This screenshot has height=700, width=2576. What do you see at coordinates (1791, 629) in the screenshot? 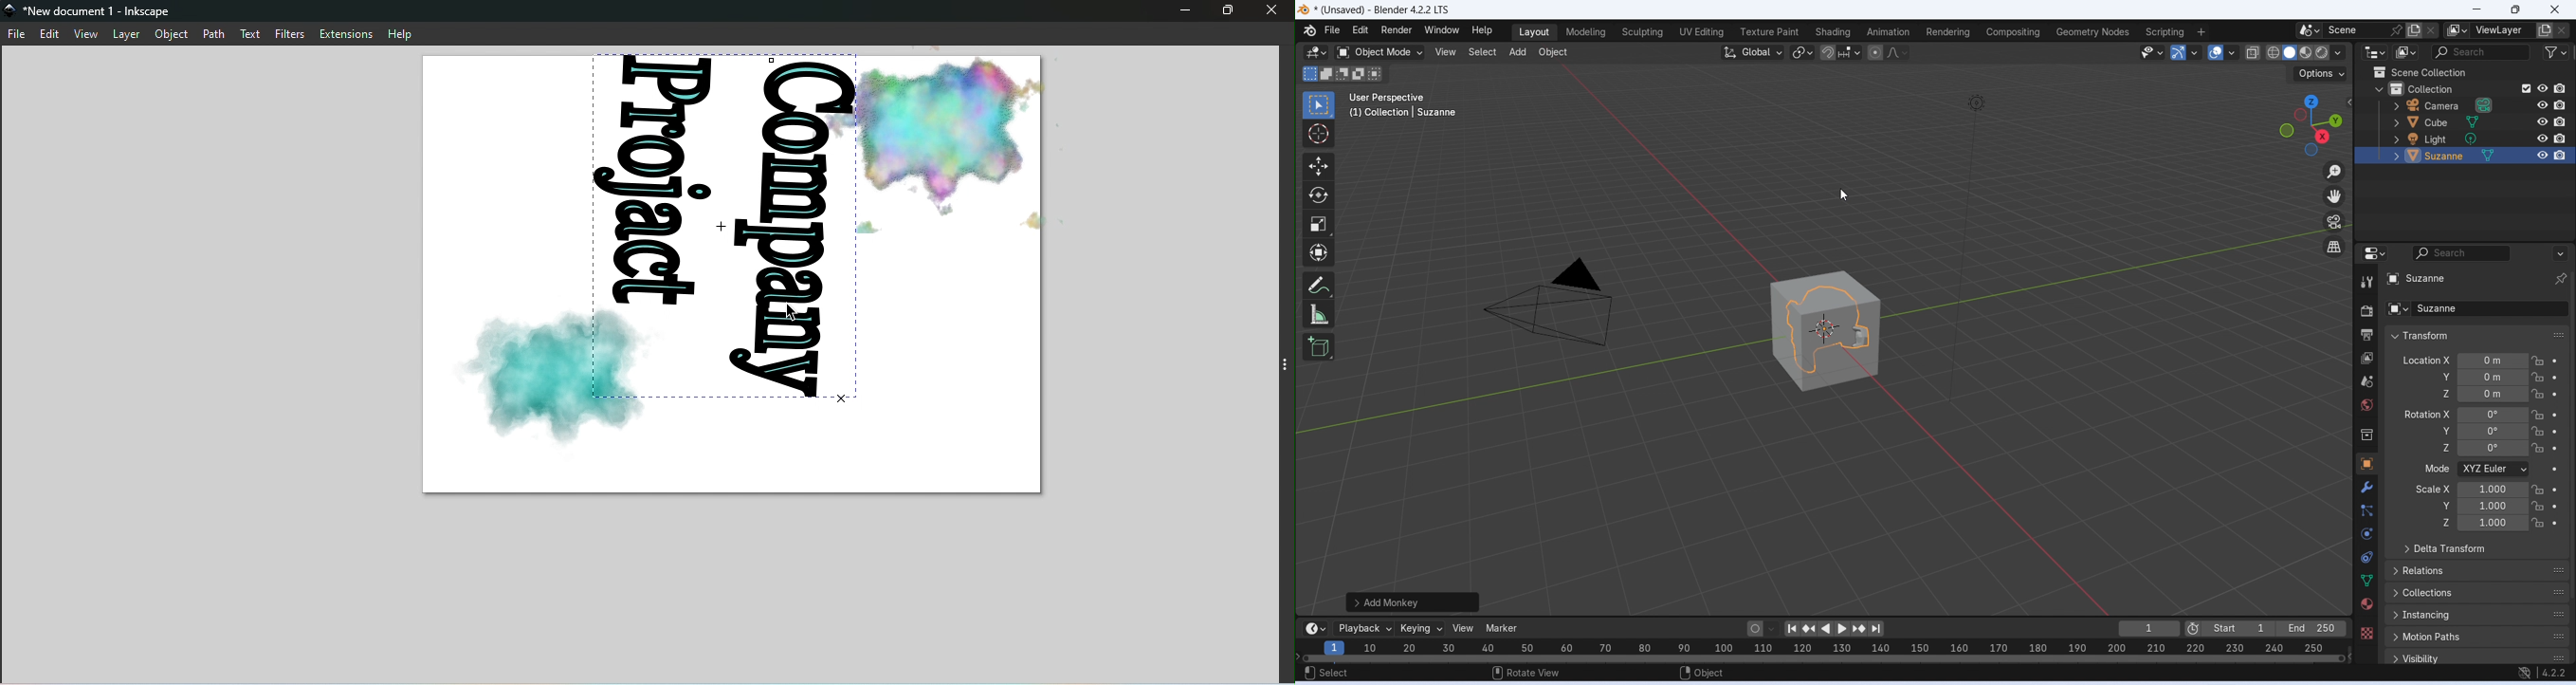
I see `jump to endpoint` at bounding box center [1791, 629].